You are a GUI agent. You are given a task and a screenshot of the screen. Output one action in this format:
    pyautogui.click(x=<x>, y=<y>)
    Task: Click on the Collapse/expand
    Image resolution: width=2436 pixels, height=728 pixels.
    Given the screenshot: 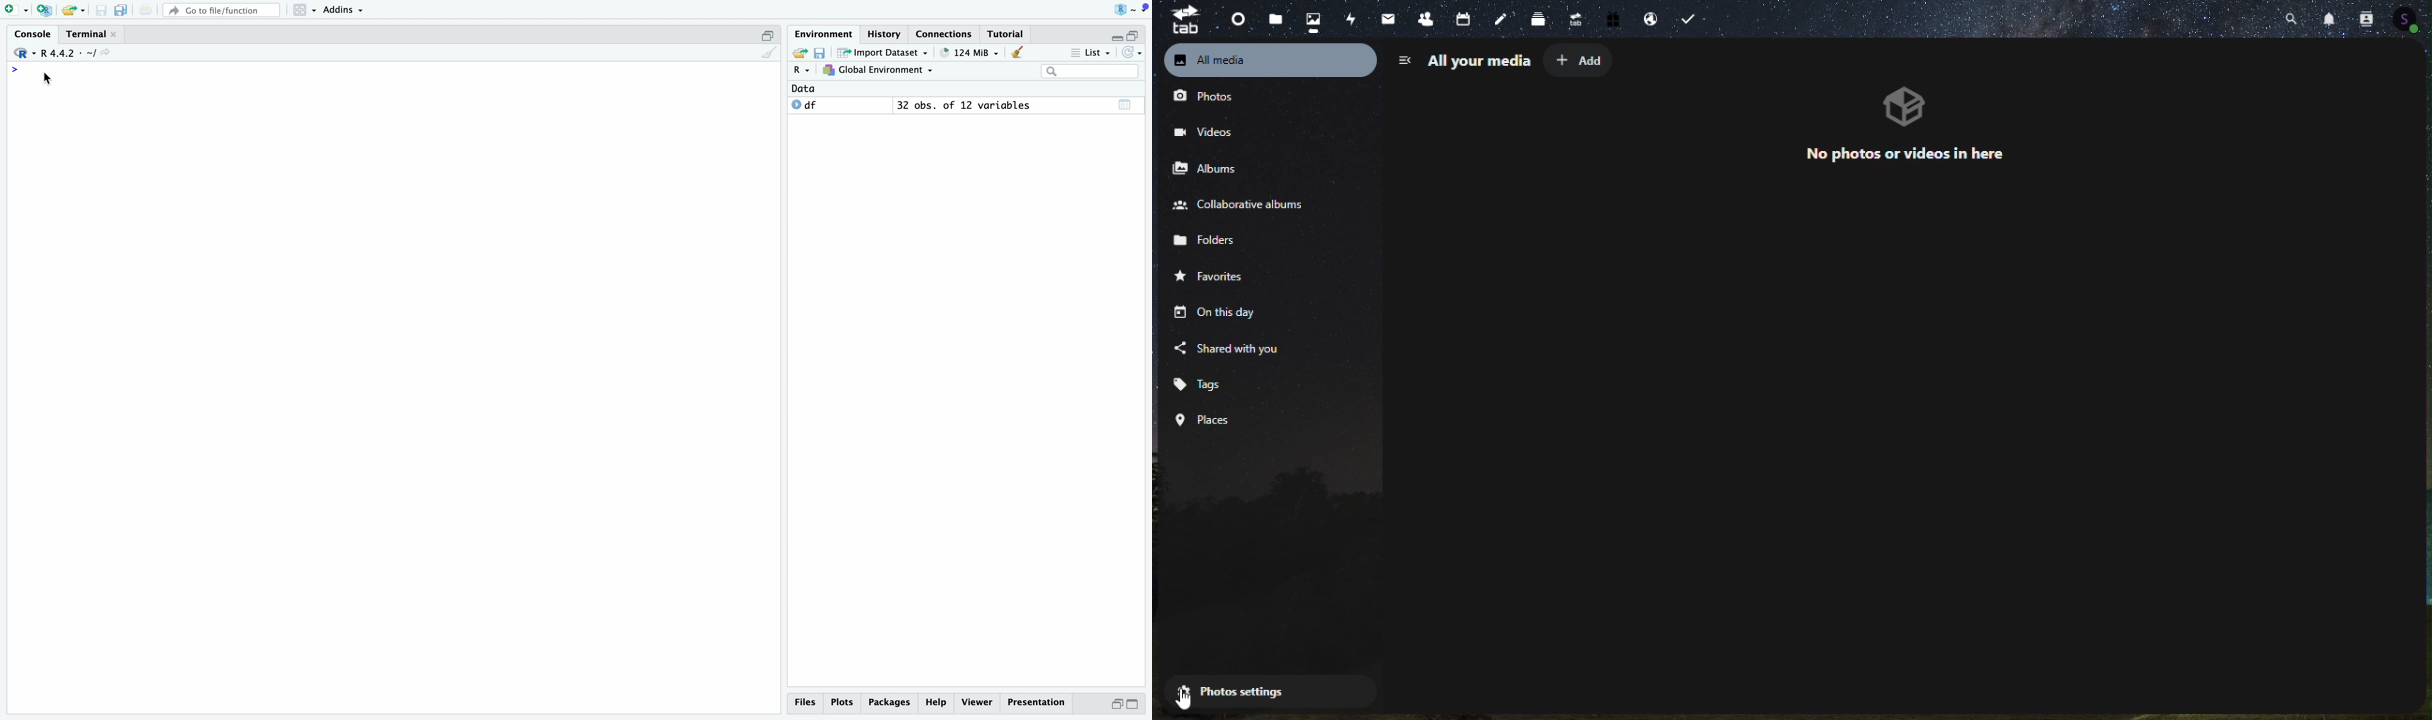 What is the action you would take?
    pyautogui.click(x=1116, y=38)
    